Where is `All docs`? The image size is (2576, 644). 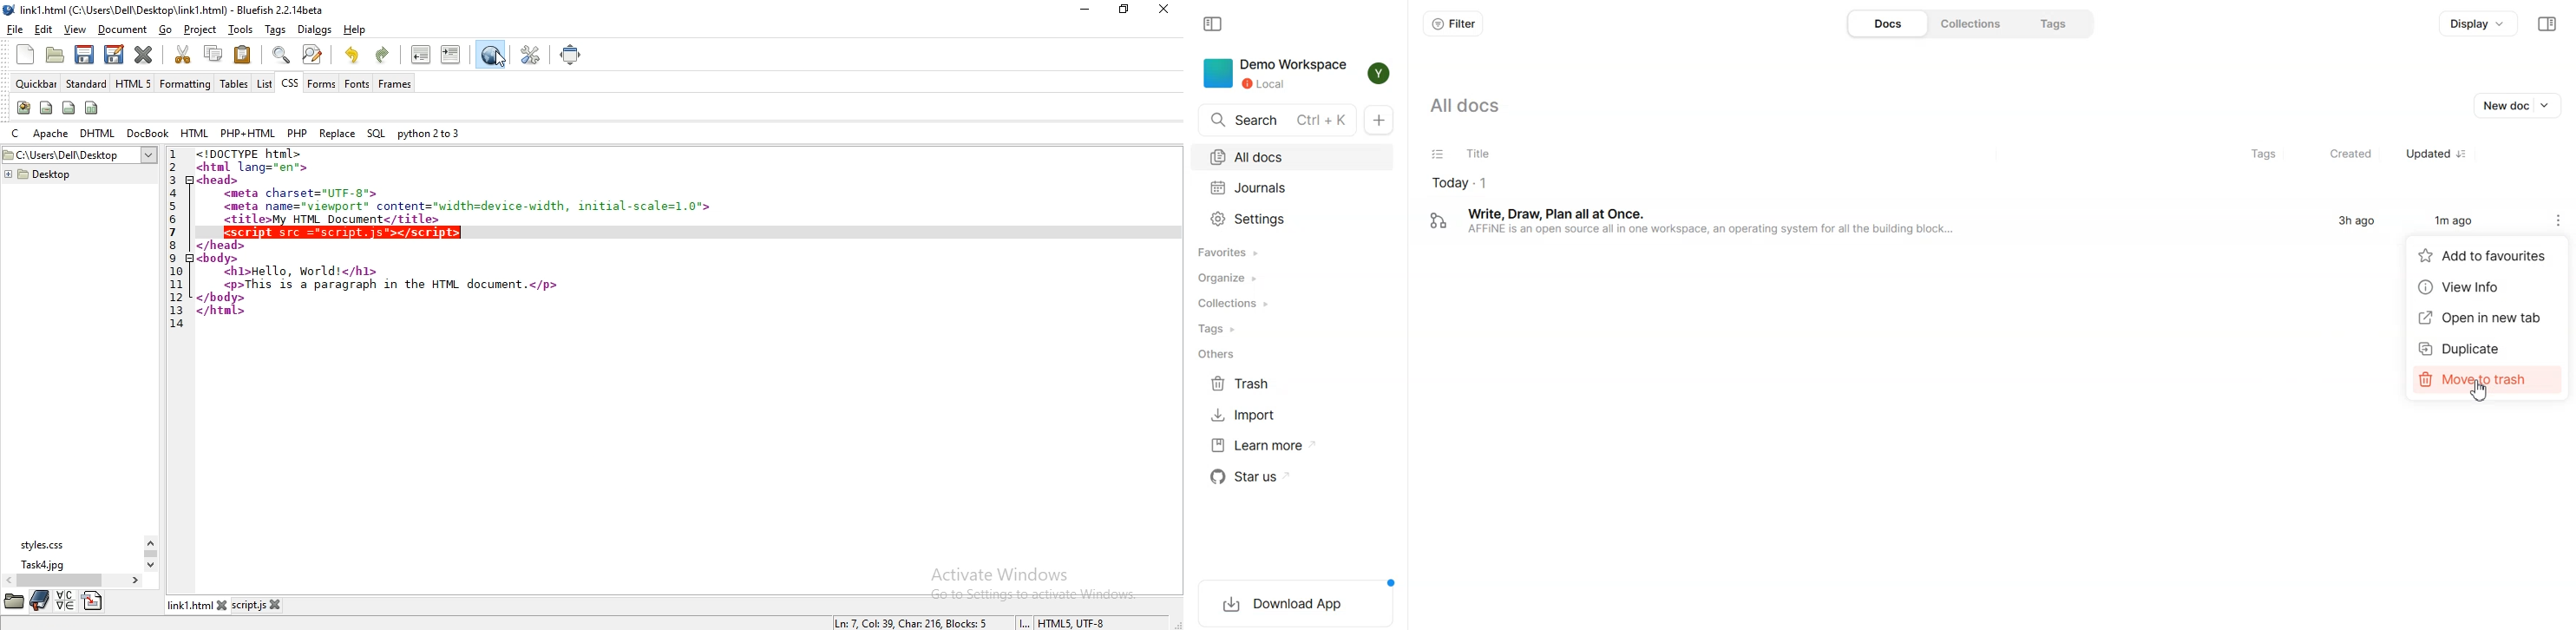
All docs is located at coordinates (1292, 158).